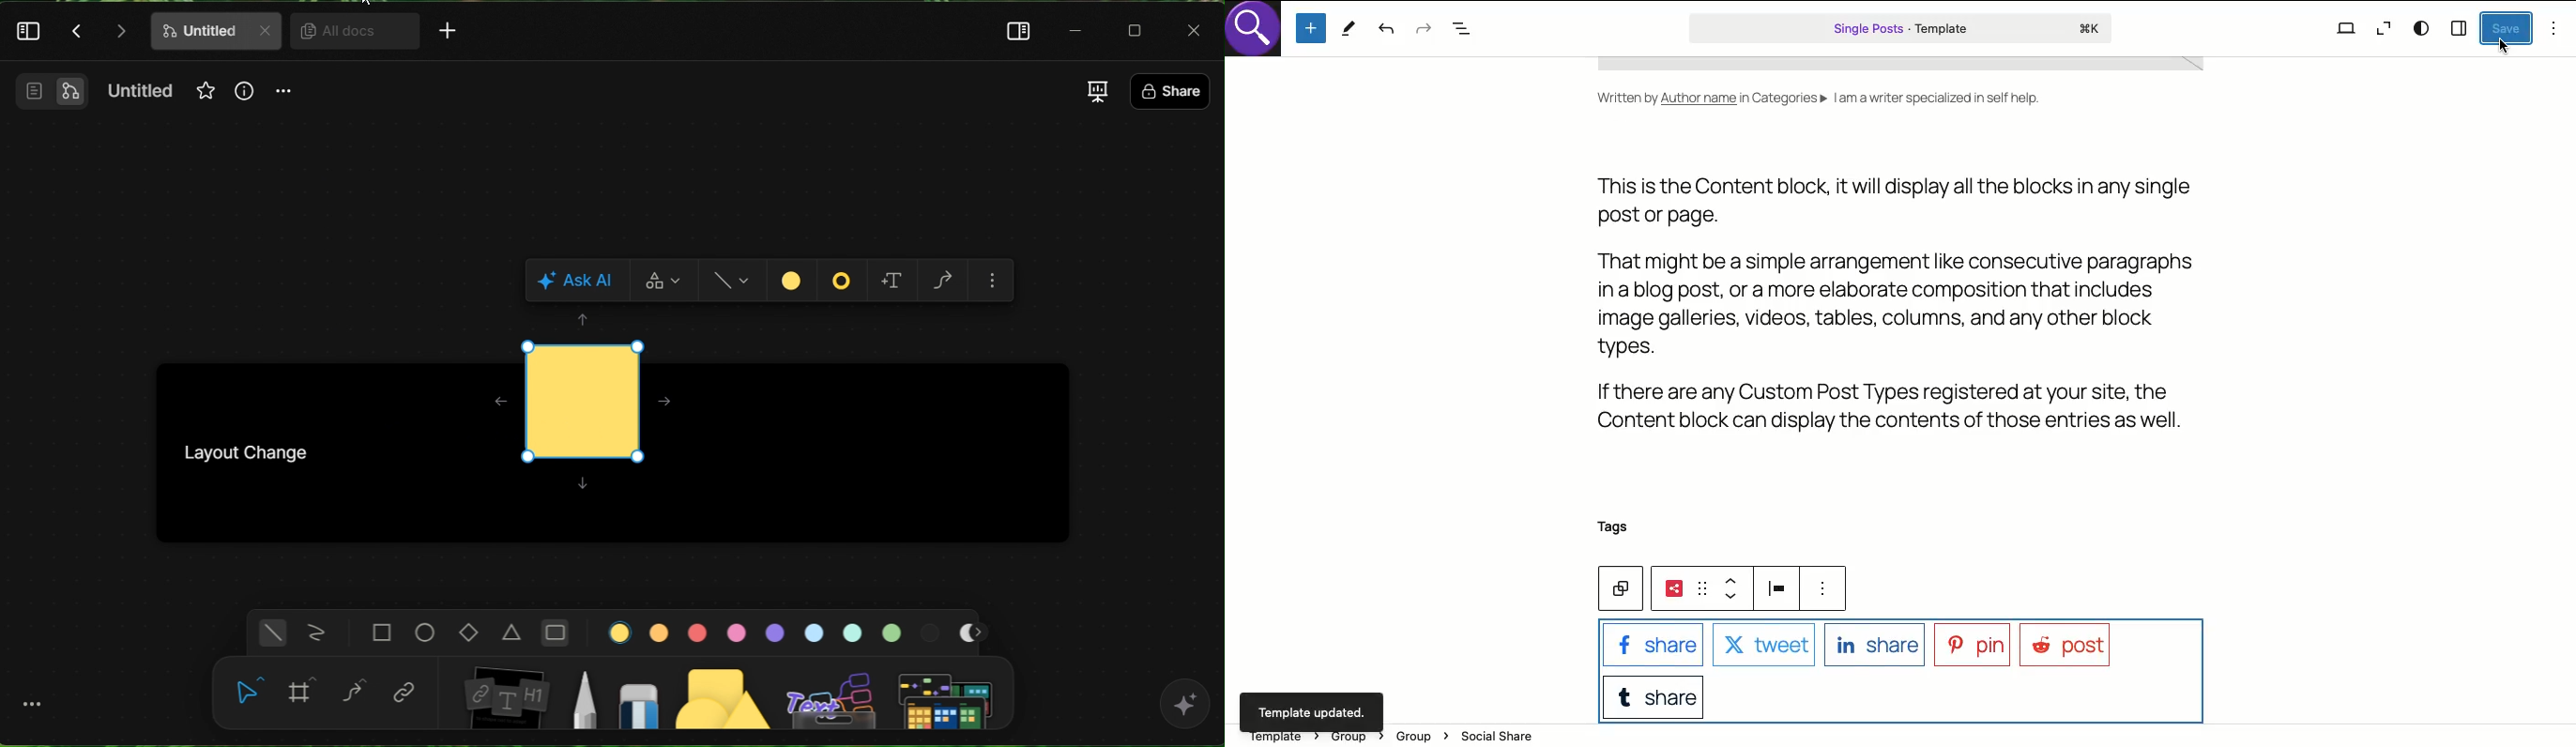 The width and height of the screenshot is (2576, 756). Describe the element at coordinates (1871, 645) in the screenshot. I see `Linkedin` at that location.